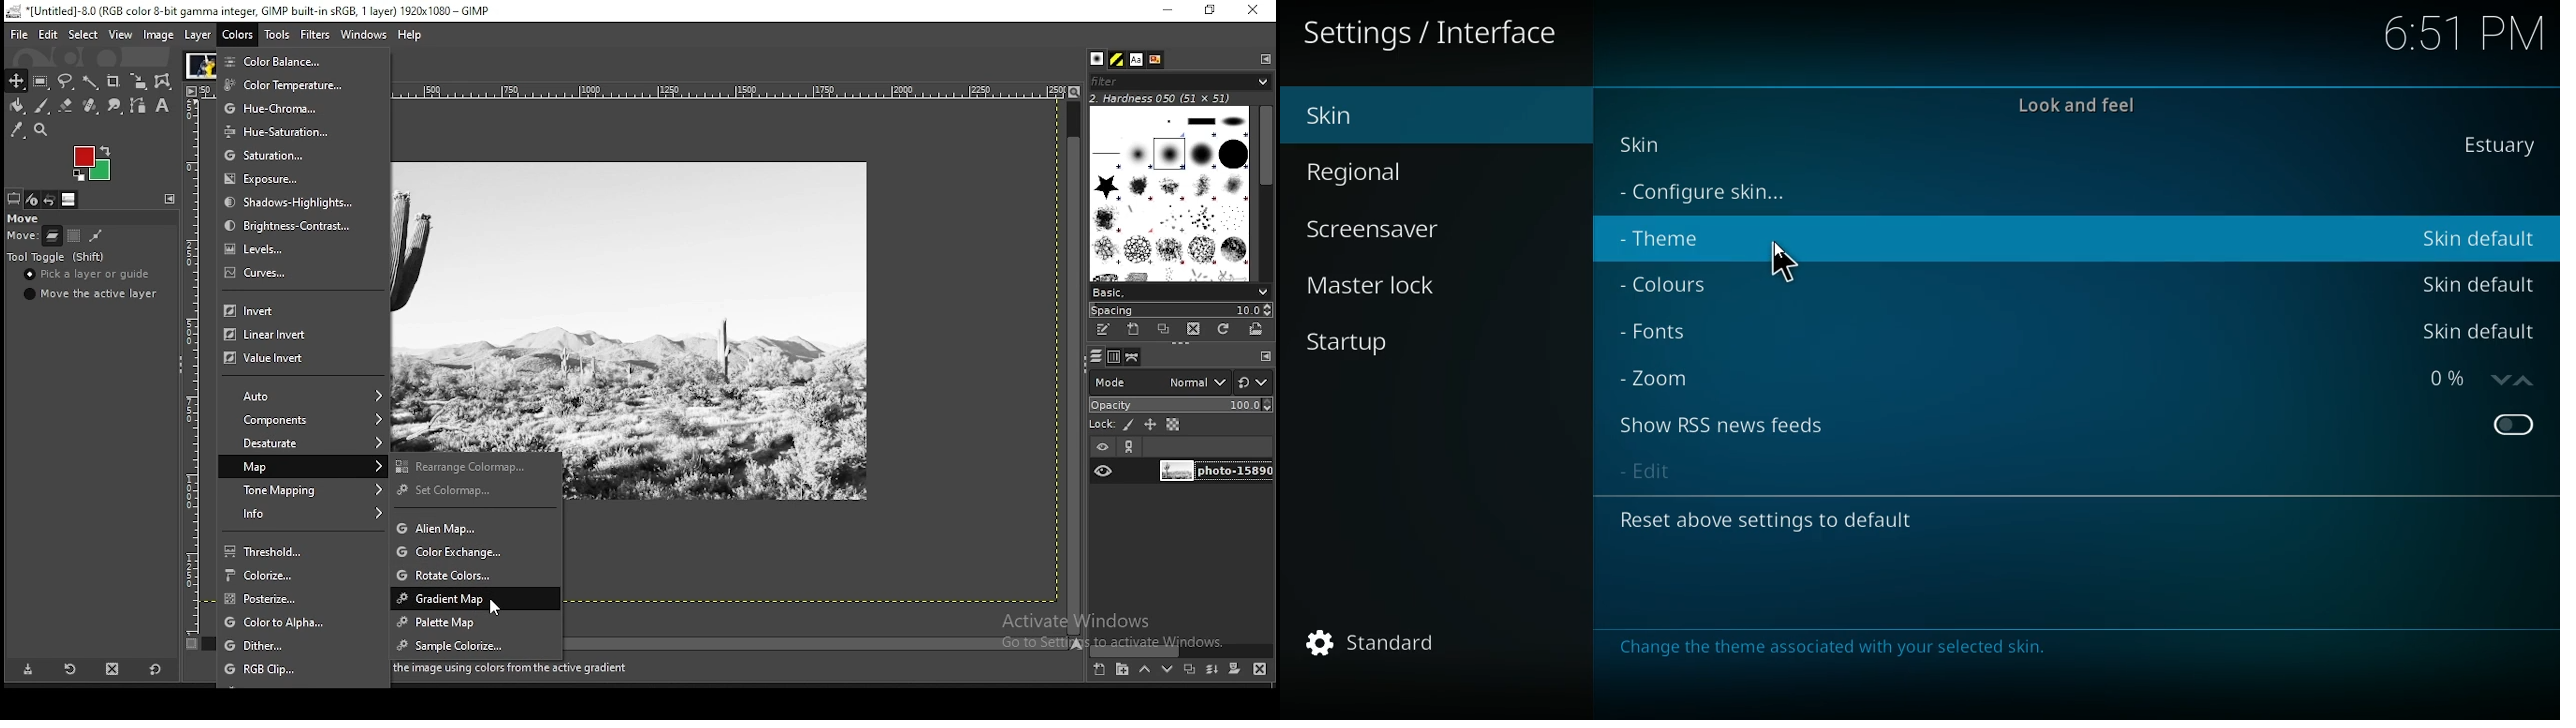 The height and width of the screenshot is (728, 2576). I want to click on scroll bar, so click(1181, 650).